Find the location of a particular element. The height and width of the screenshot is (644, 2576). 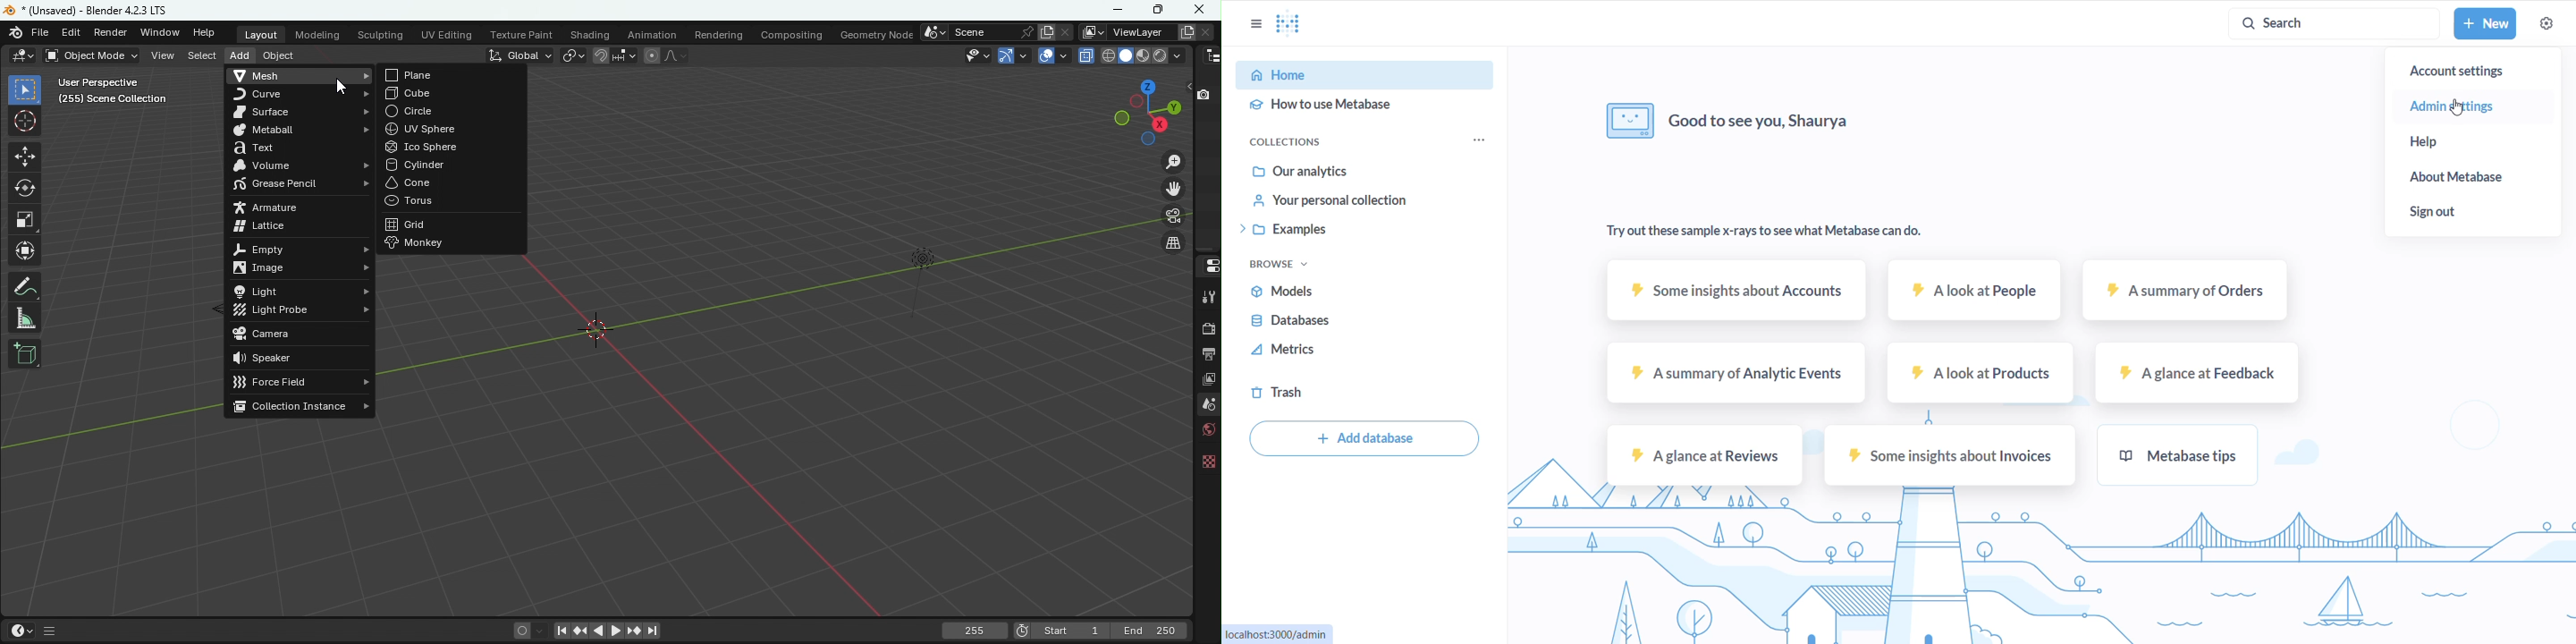

EXAMPLE is located at coordinates (1377, 231).